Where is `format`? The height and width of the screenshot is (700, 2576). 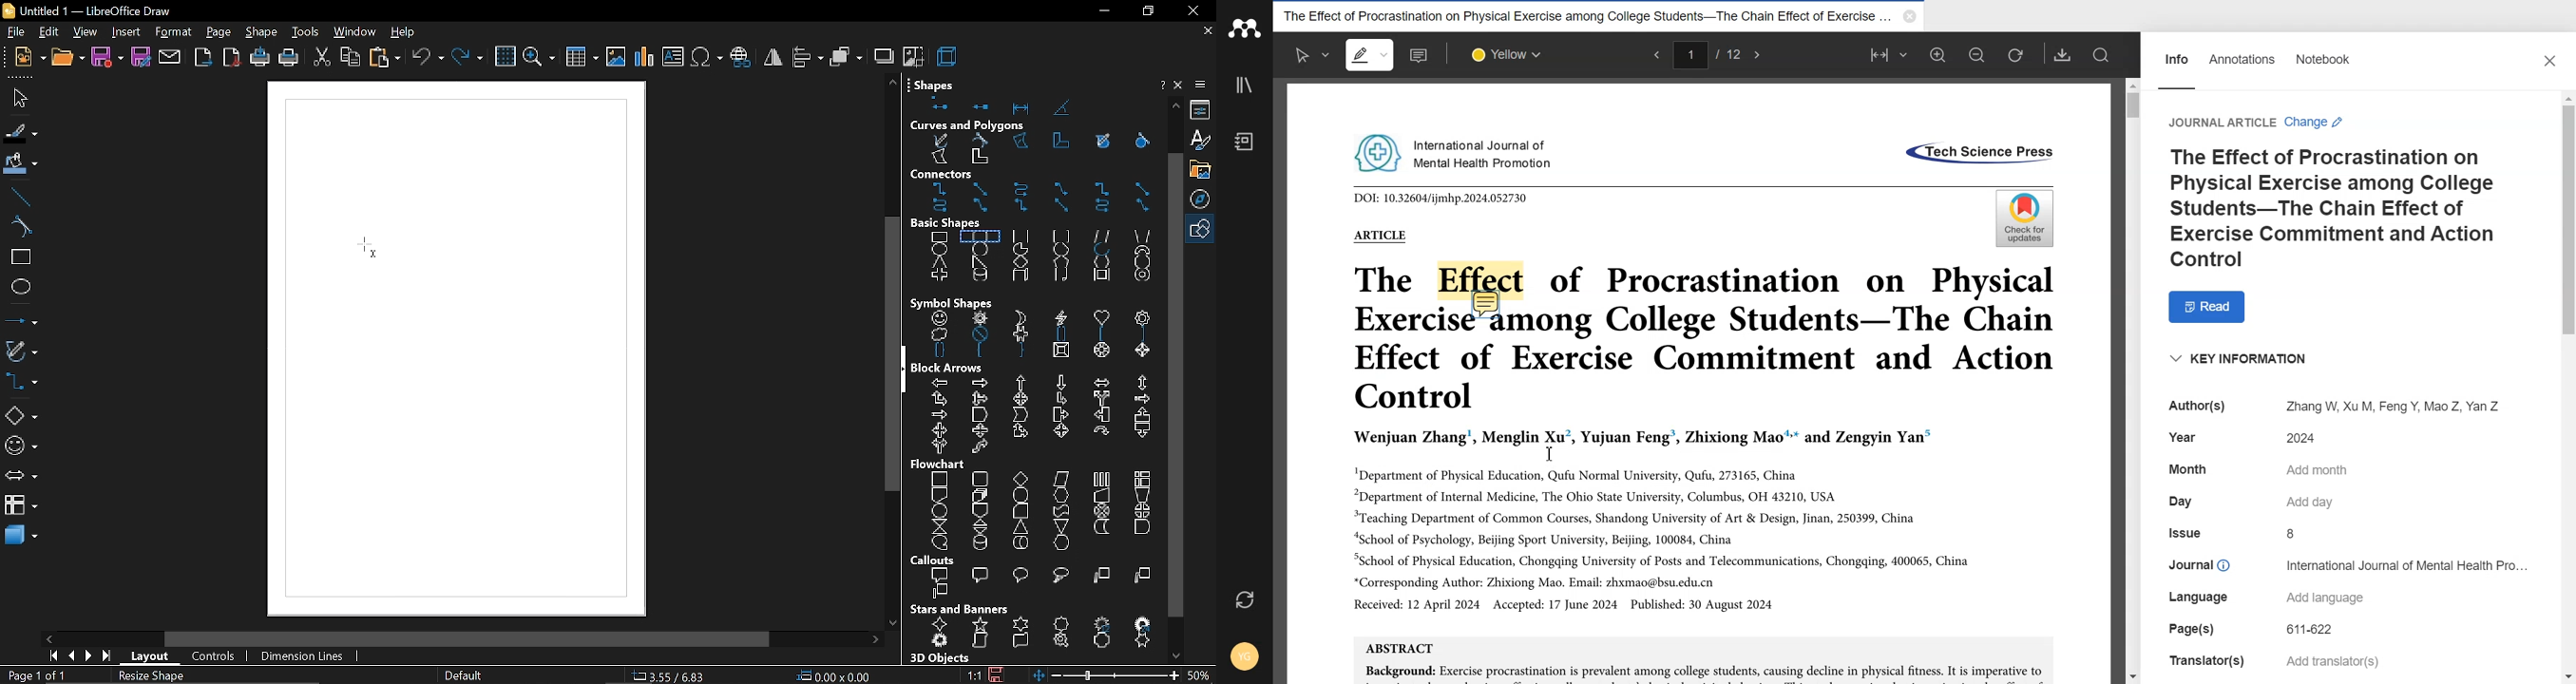
format is located at coordinates (173, 33).